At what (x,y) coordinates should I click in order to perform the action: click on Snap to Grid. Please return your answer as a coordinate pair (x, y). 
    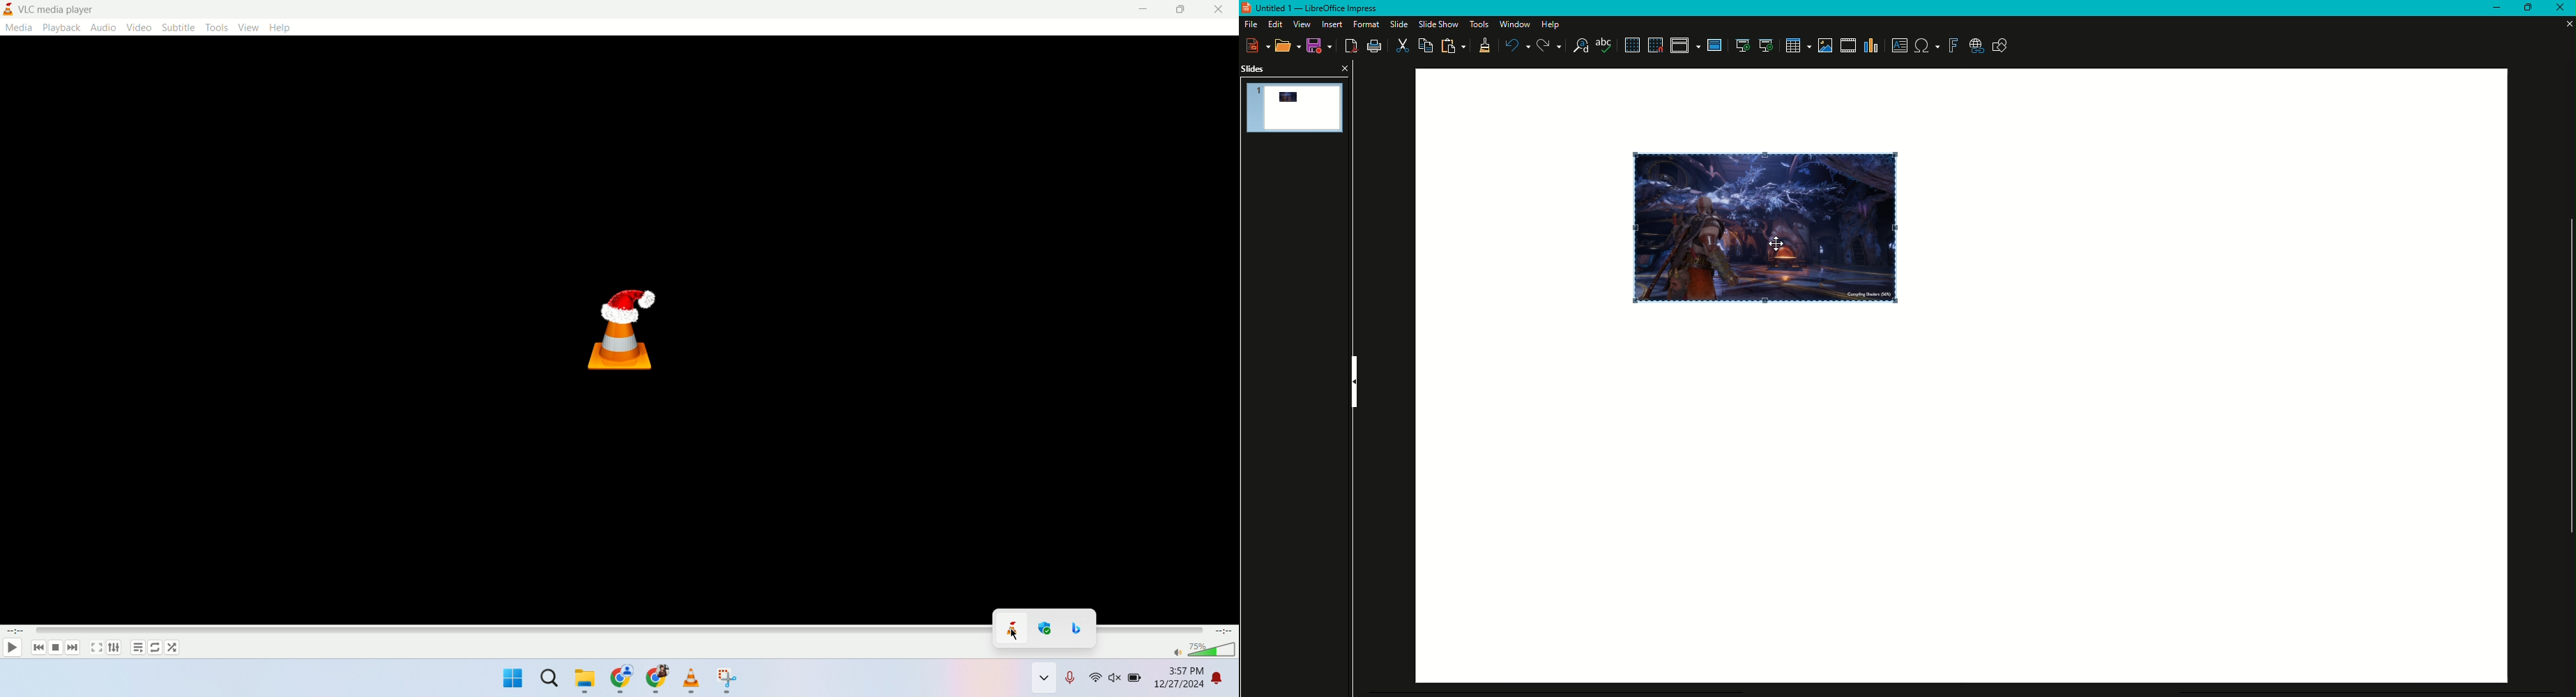
    Looking at the image, I should click on (1655, 45).